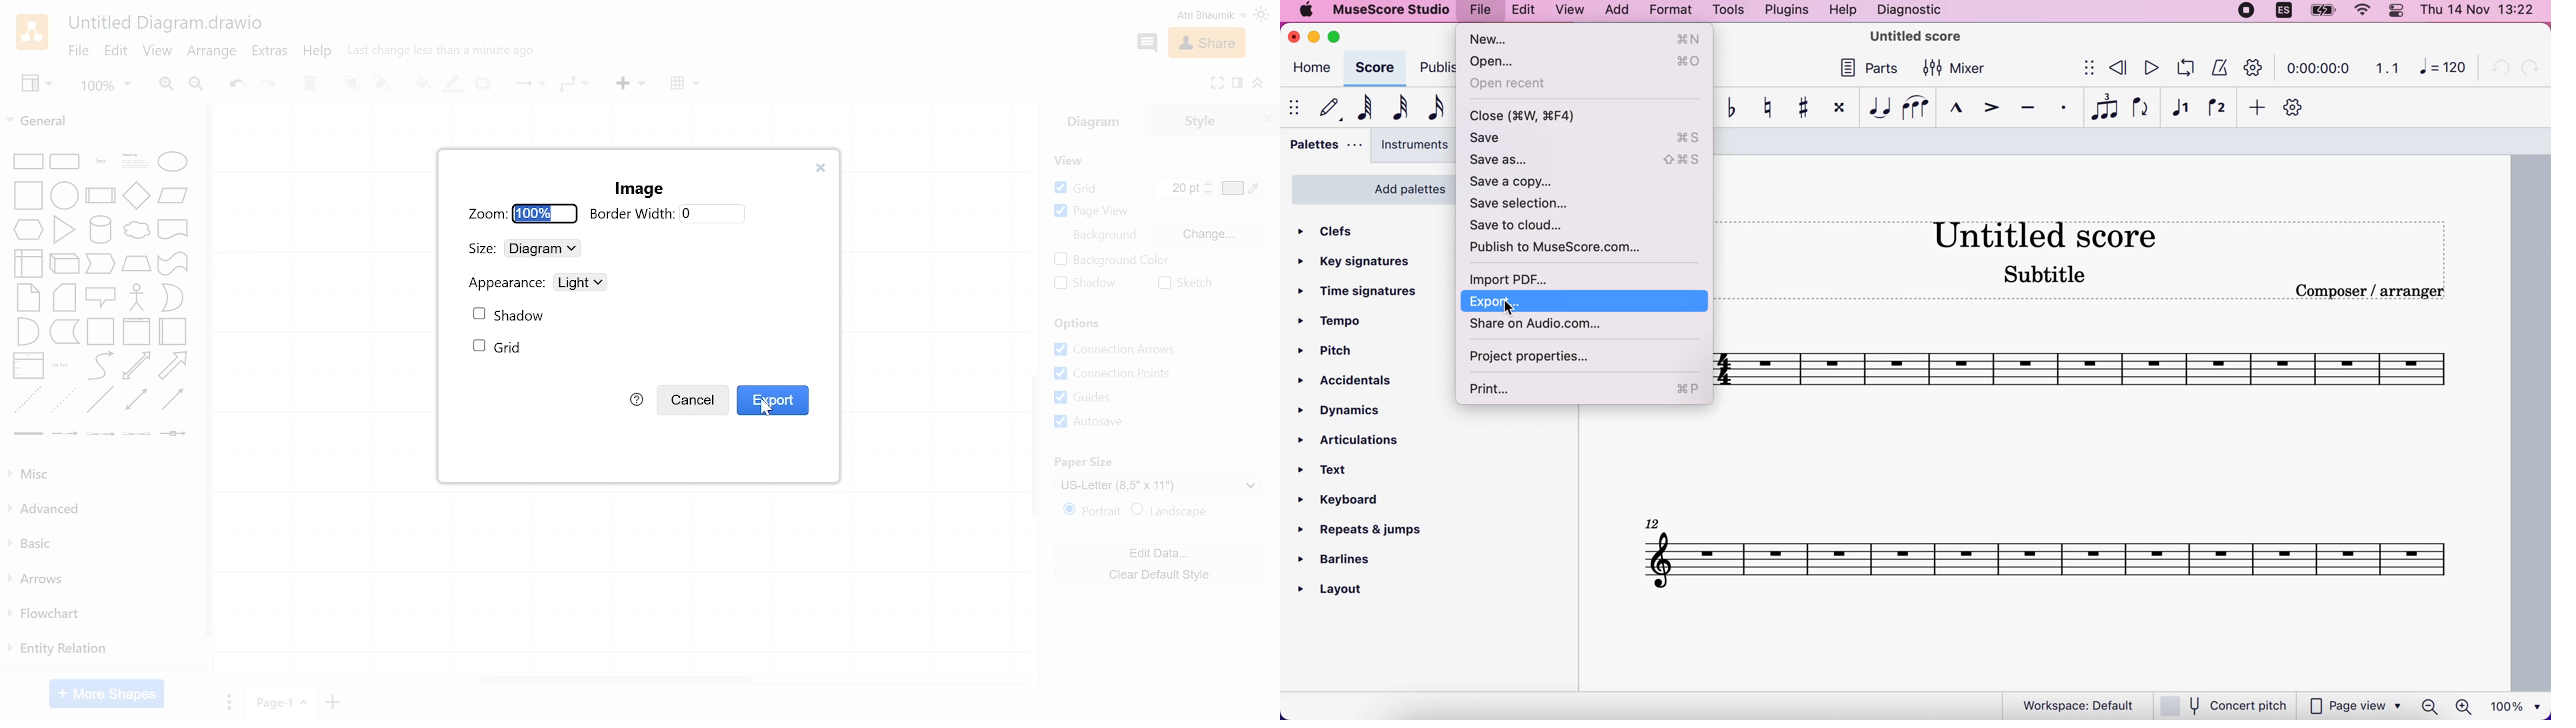 This screenshot has width=2576, height=728. What do you see at coordinates (1353, 385) in the screenshot?
I see `accidentals` at bounding box center [1353, 385].